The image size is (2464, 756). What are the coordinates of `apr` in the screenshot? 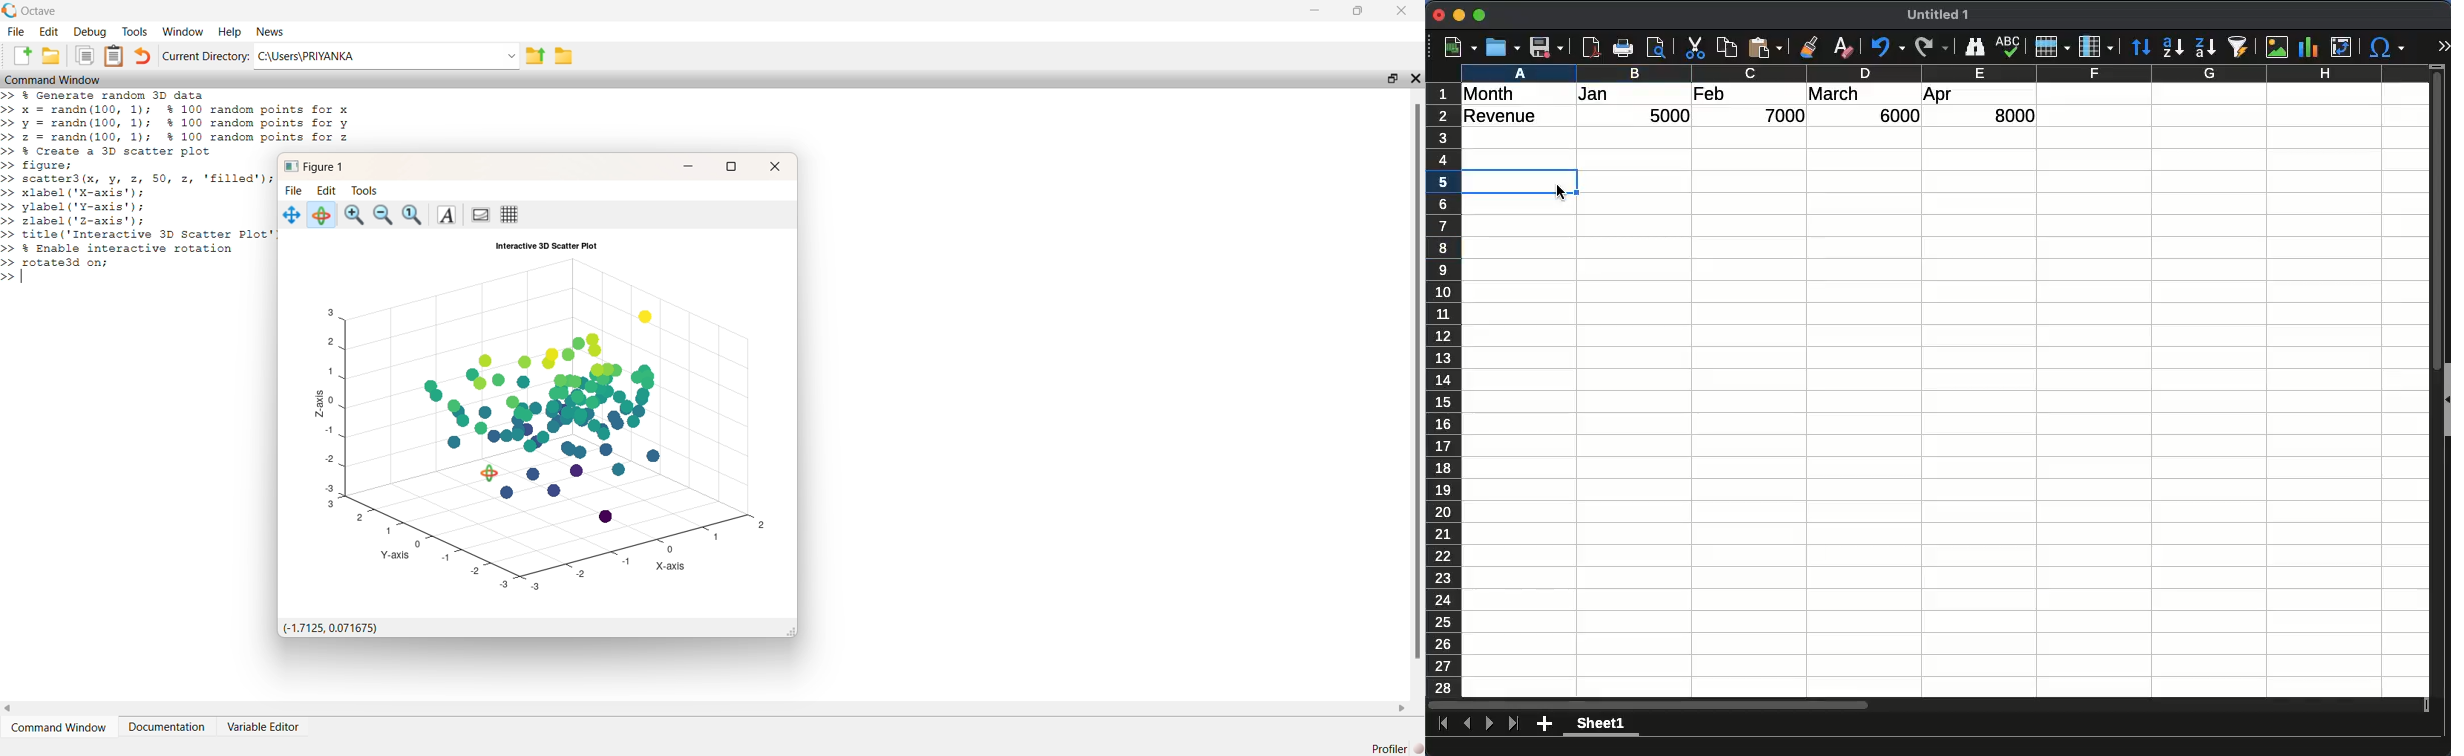 It's located at (1937, 96).